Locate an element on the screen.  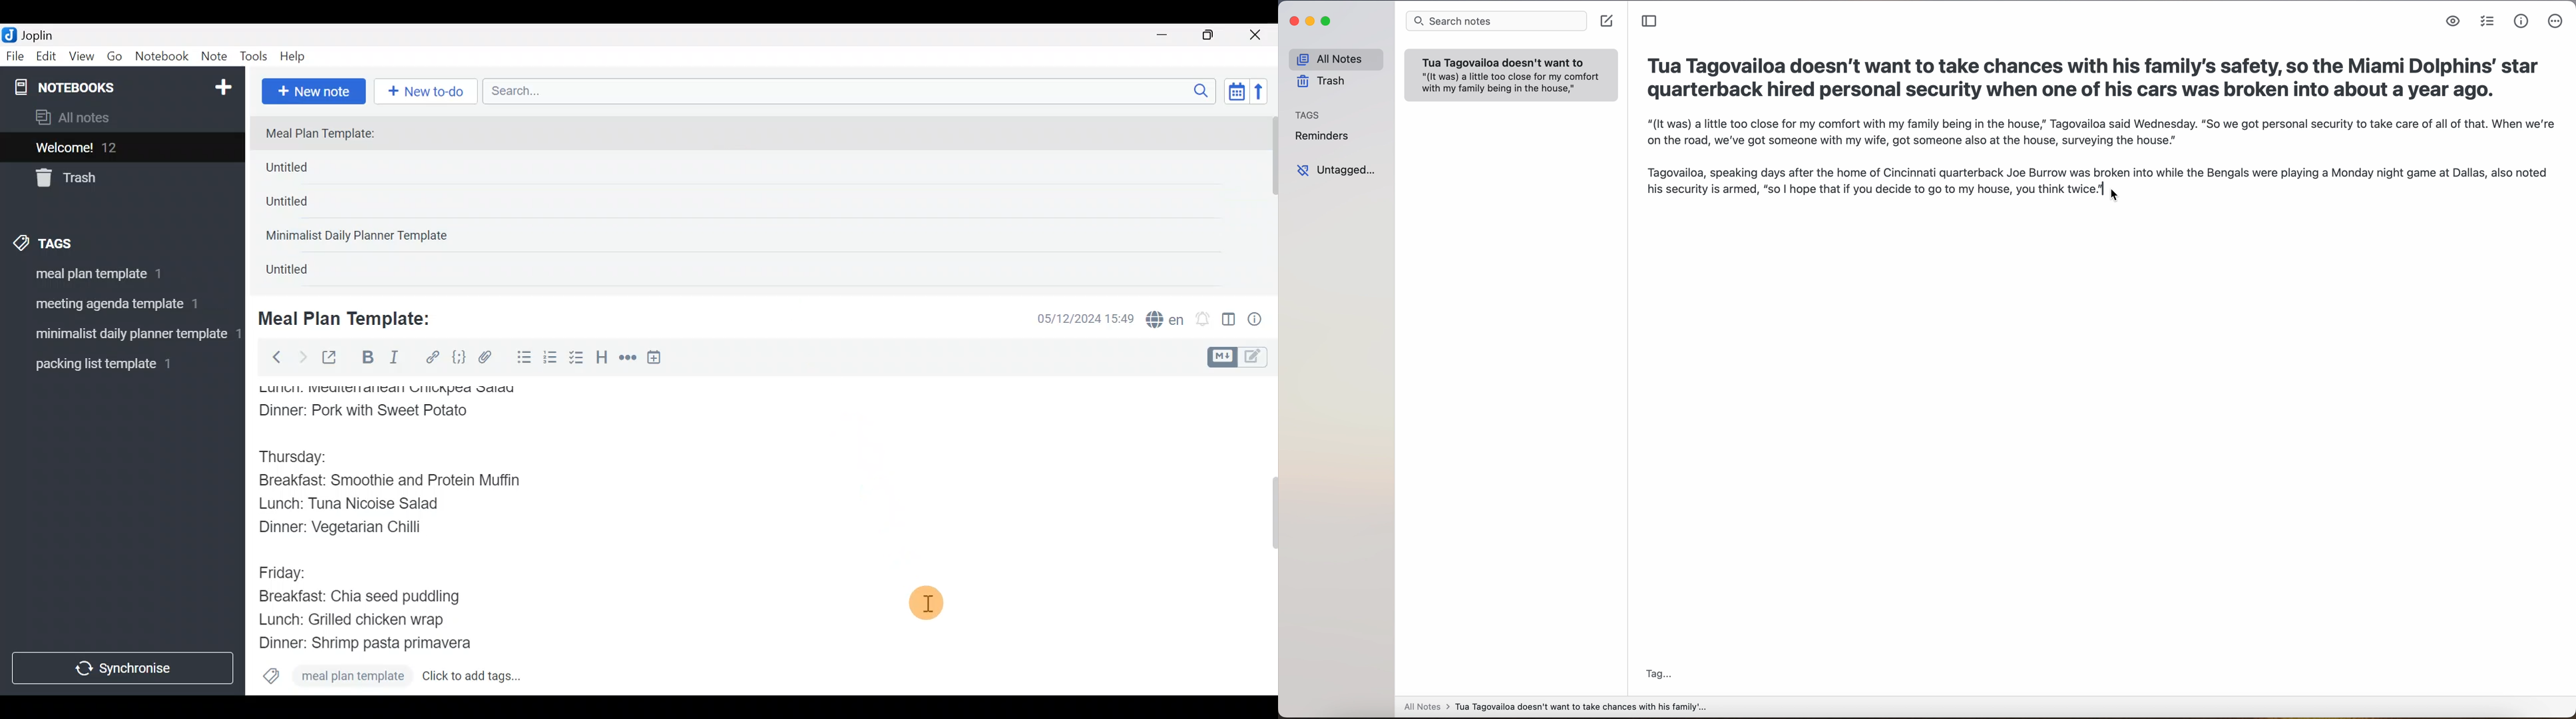
All notes is located at coordinates (119, 119).